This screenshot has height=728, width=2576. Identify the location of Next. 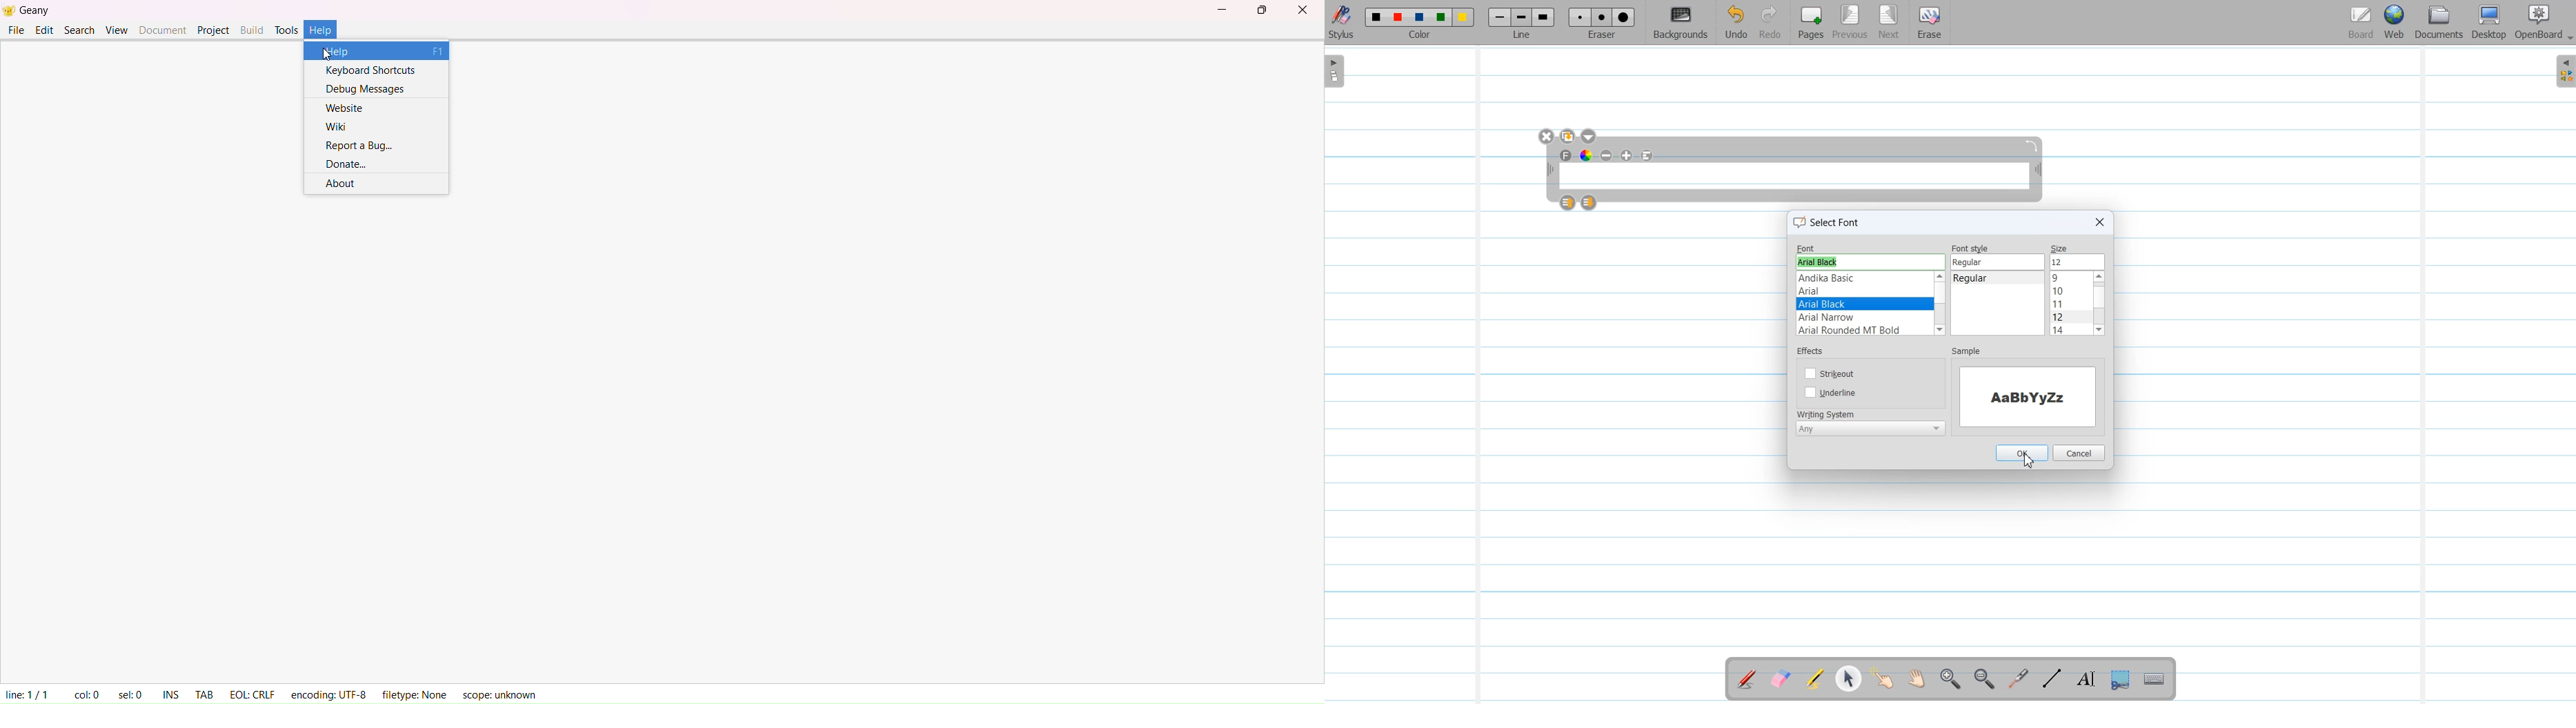
(1889, 23).